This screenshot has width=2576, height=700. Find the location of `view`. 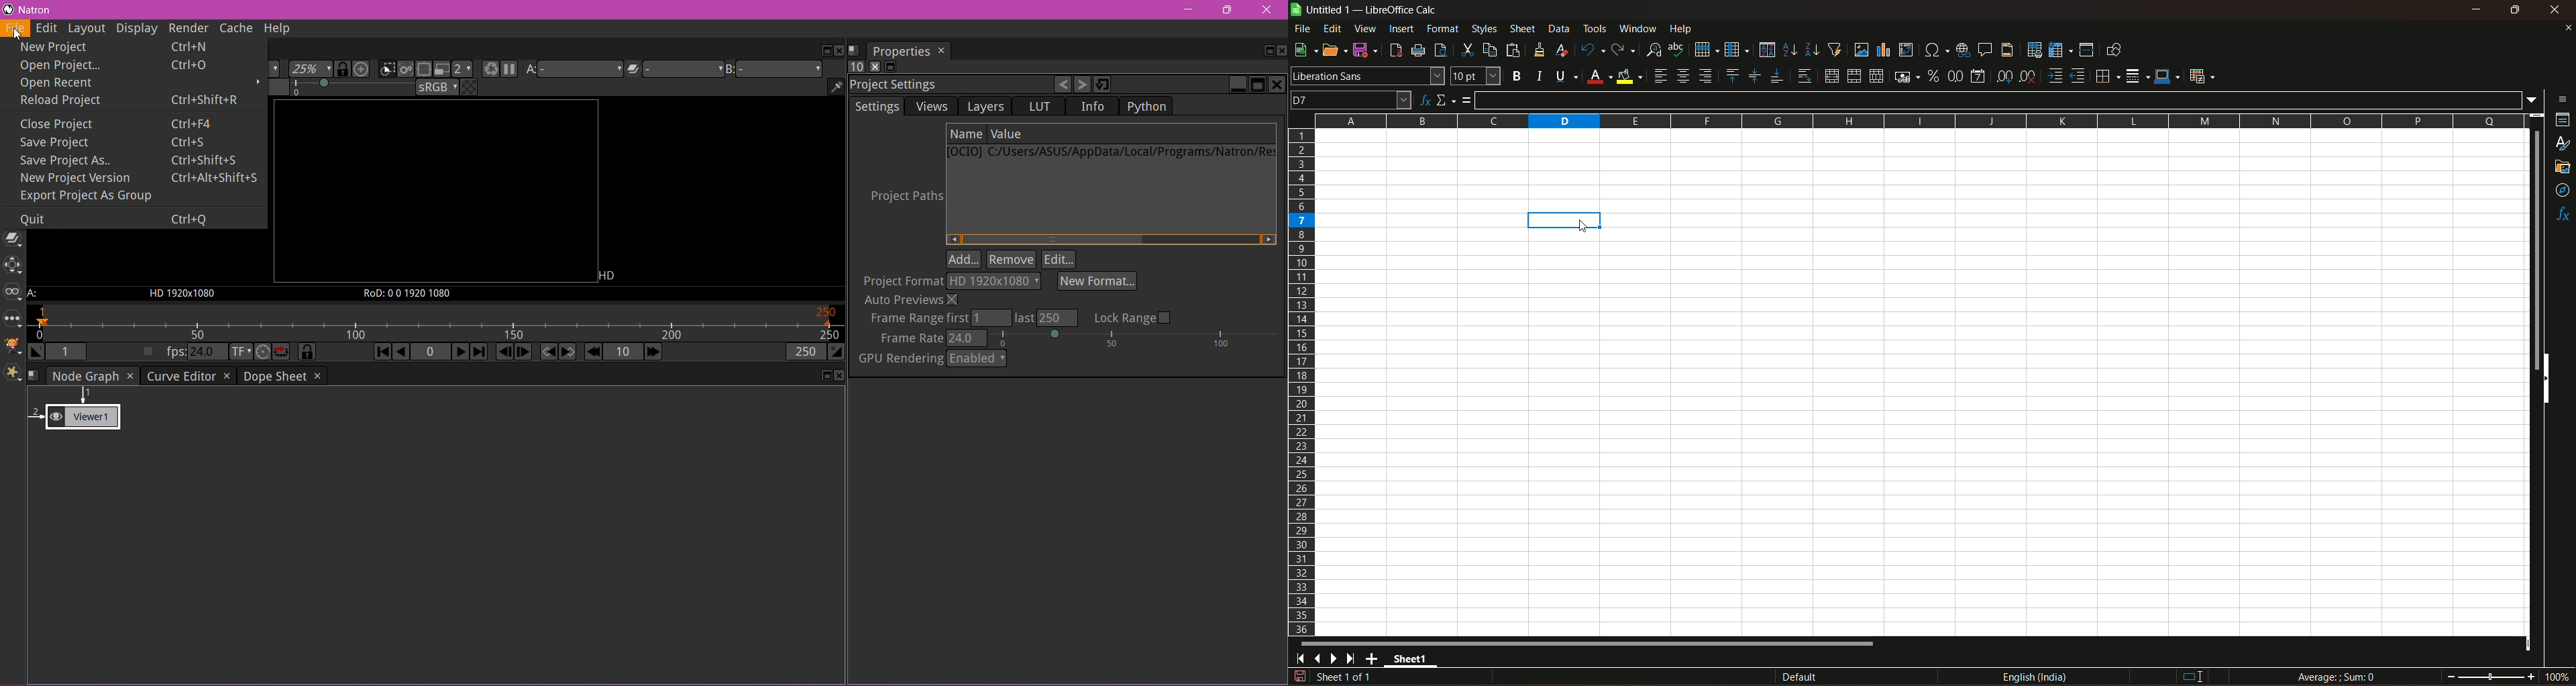

view is located at coordinates (1365, 29).